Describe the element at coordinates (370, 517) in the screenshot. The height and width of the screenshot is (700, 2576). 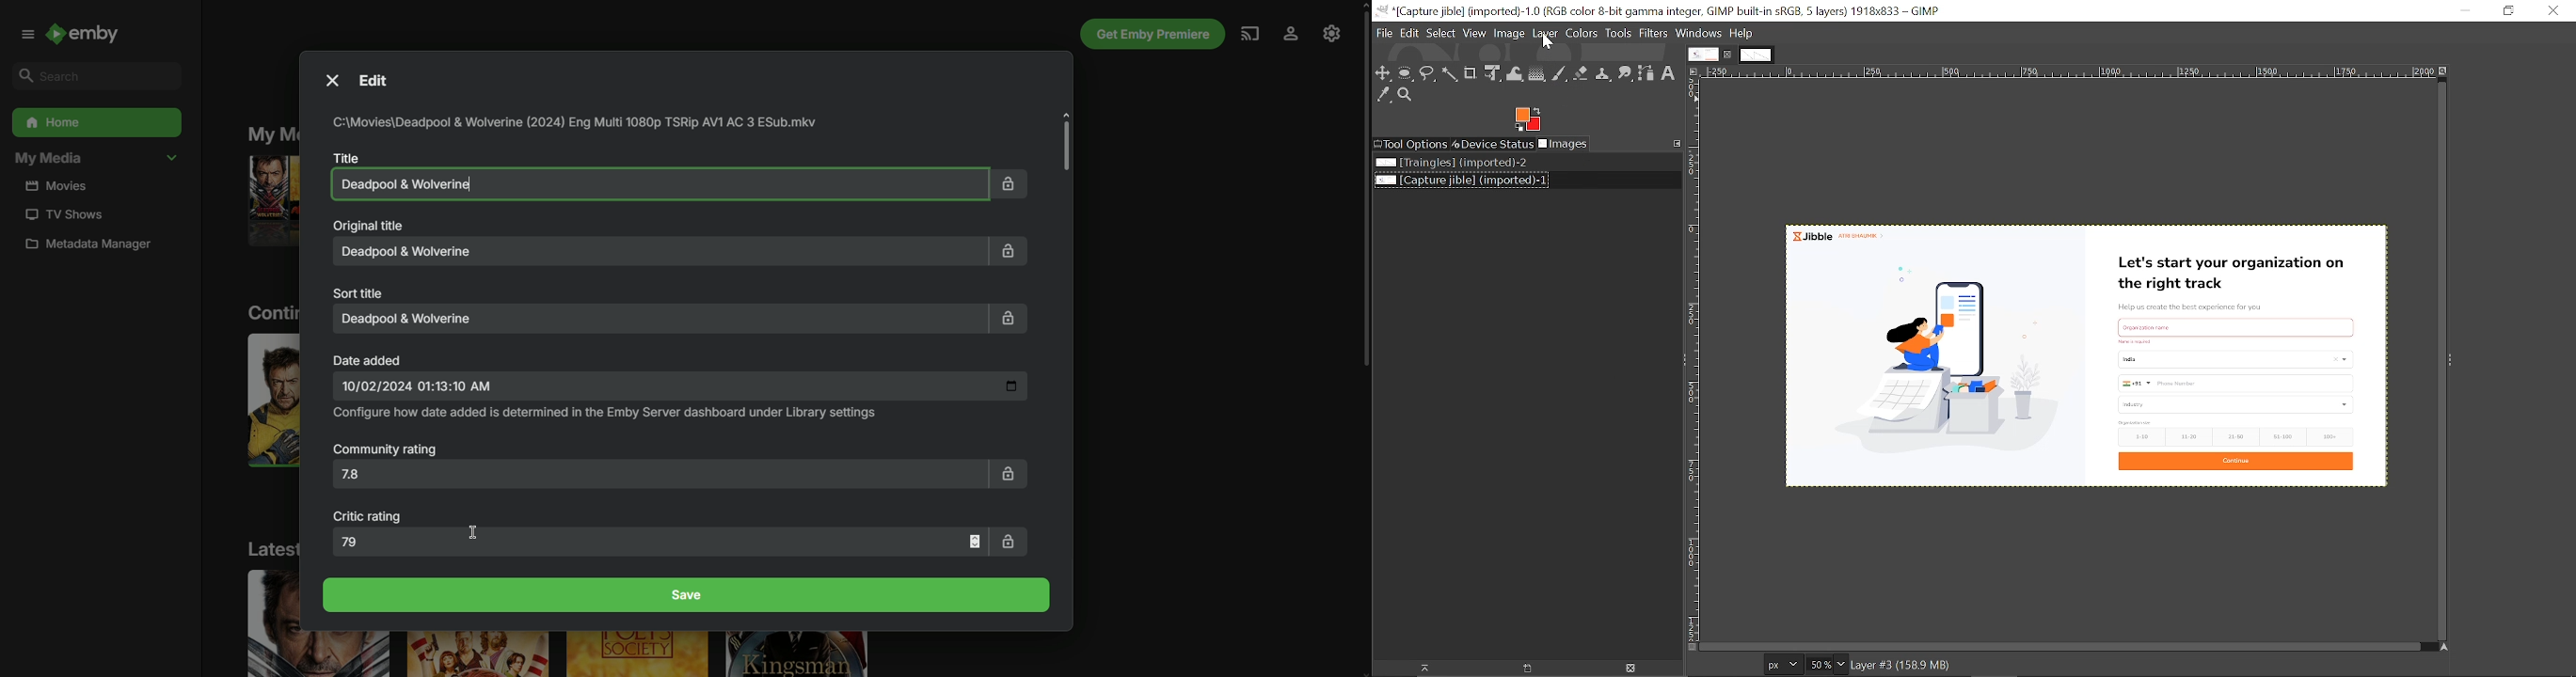
I see `Critic rating` at that location.